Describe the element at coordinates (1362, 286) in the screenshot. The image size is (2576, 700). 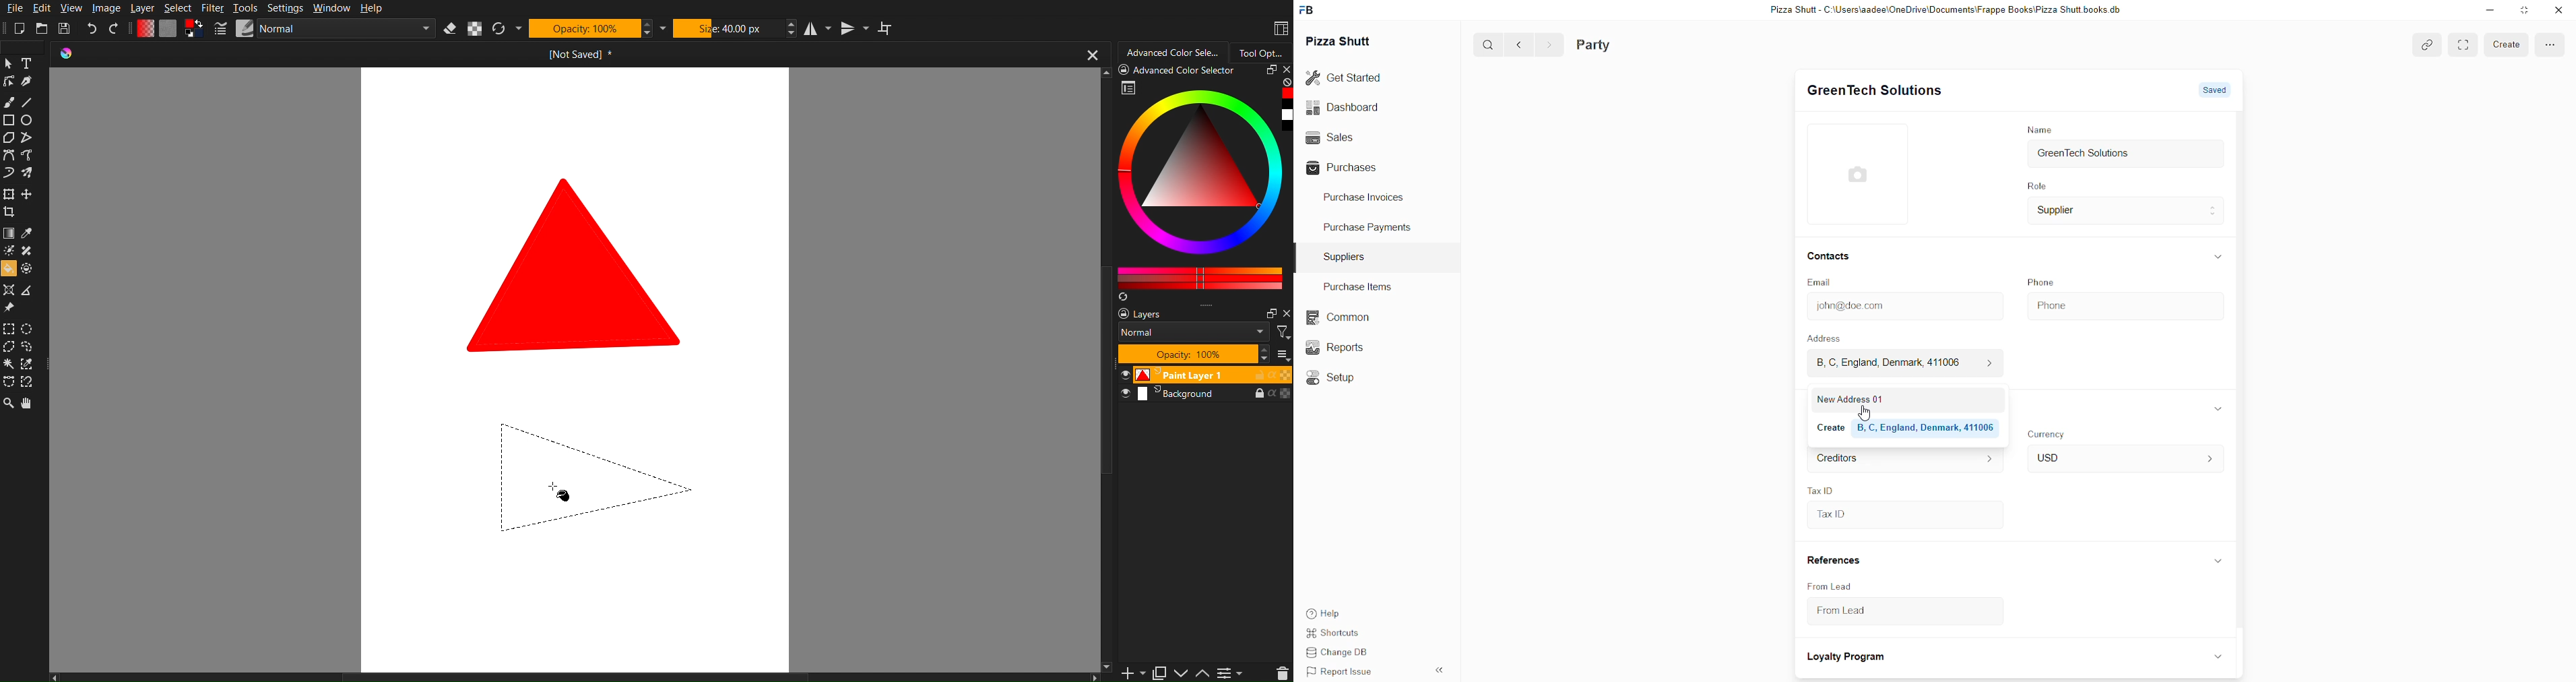
I see `Purchase Items` at that location.